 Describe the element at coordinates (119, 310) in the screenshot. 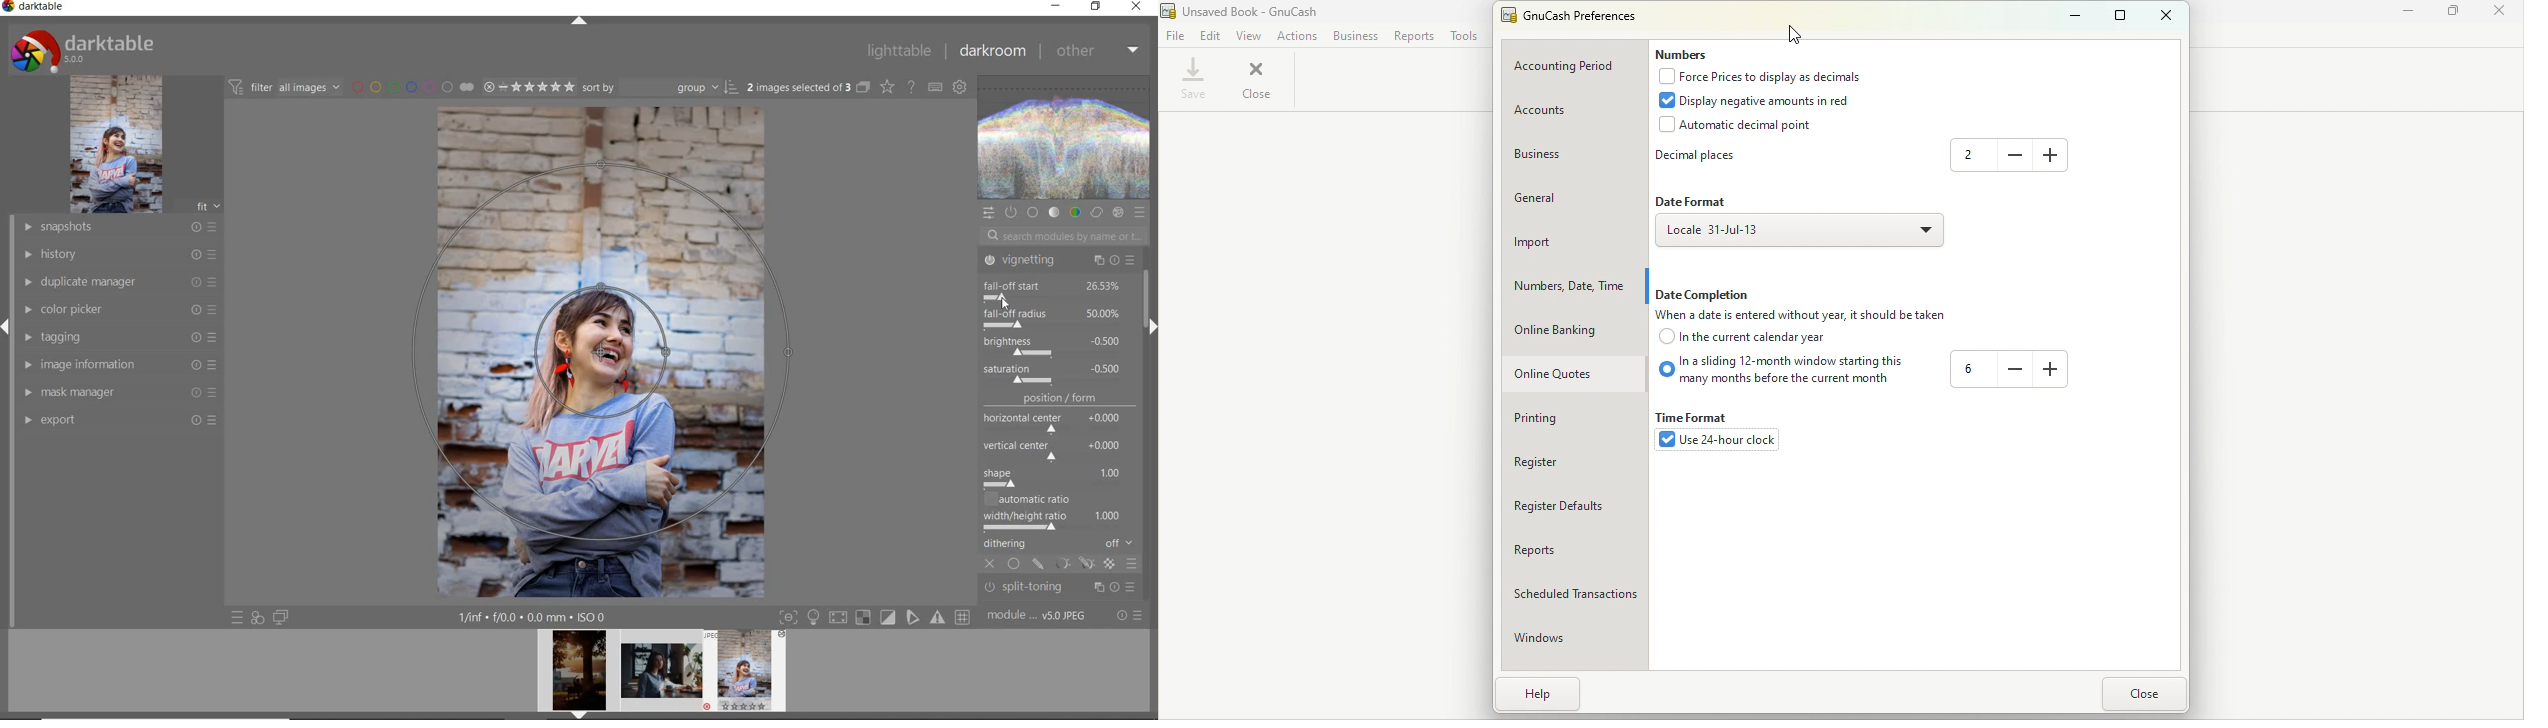

I see `color picker` at that location.